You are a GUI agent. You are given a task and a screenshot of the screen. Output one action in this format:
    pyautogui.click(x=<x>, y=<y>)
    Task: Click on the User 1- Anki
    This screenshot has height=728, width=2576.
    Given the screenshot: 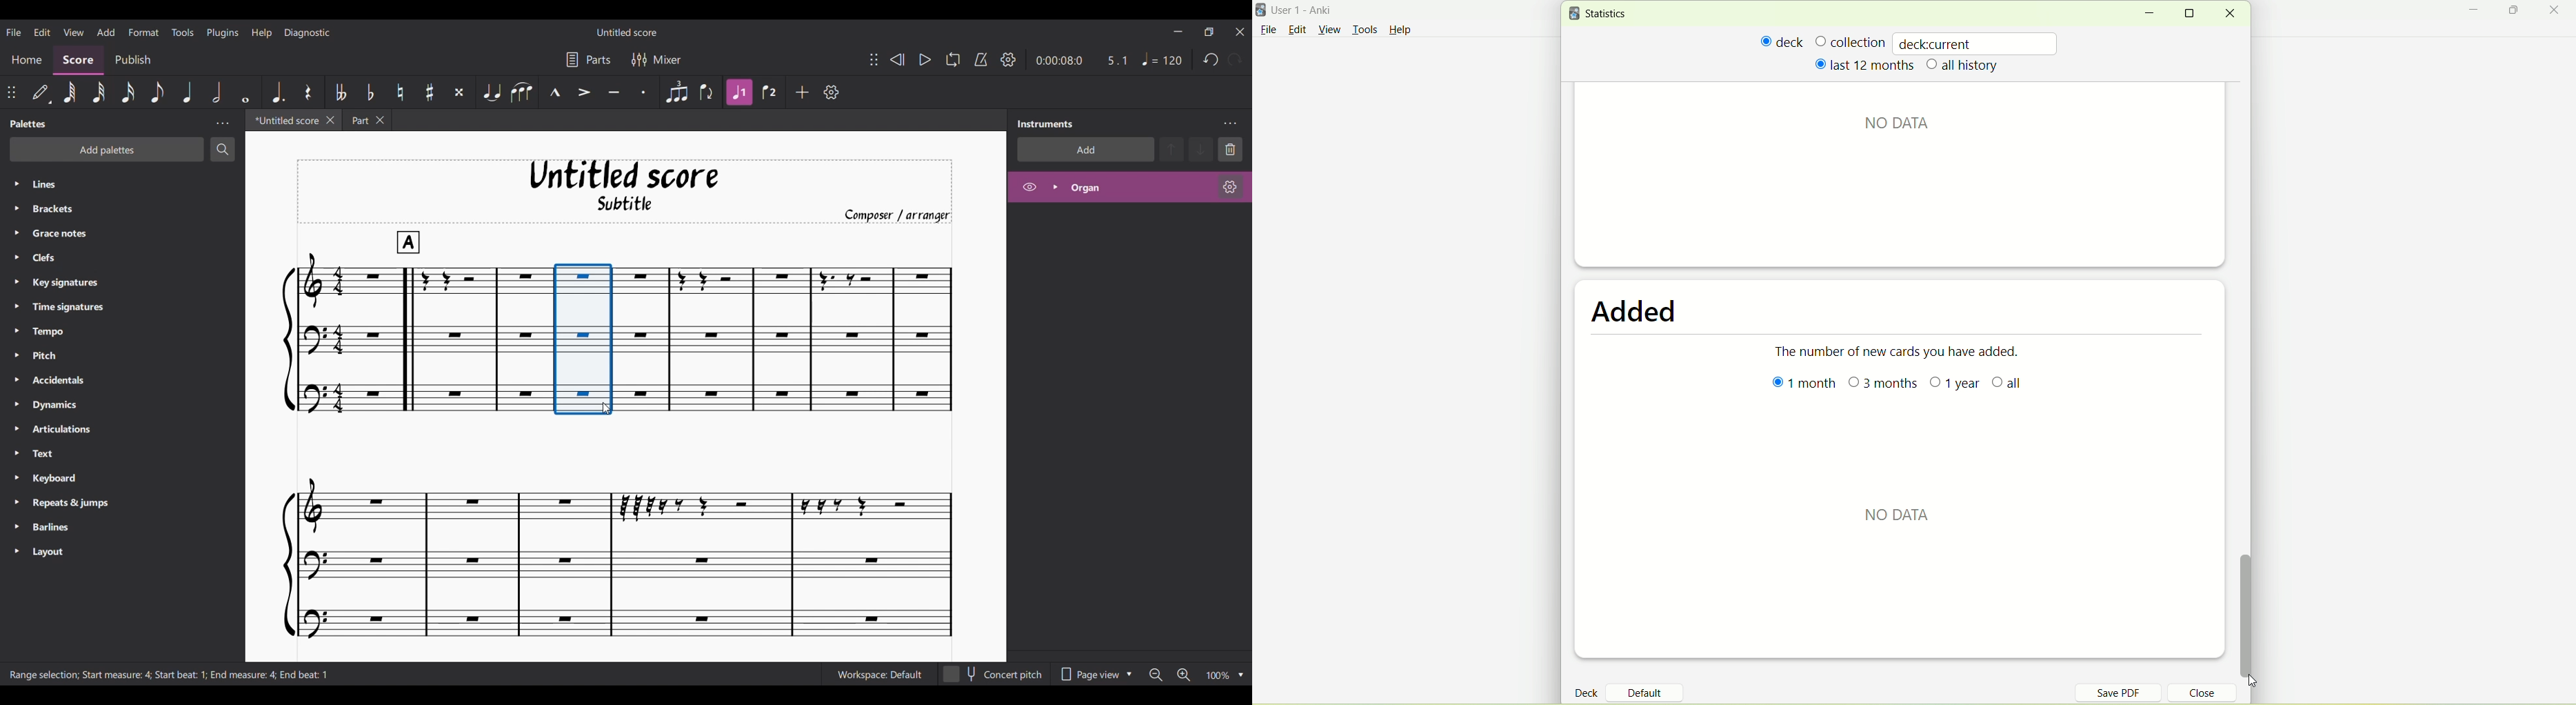 What is the action you would take?
    pyautogui.click(x=1311, y=12)
    